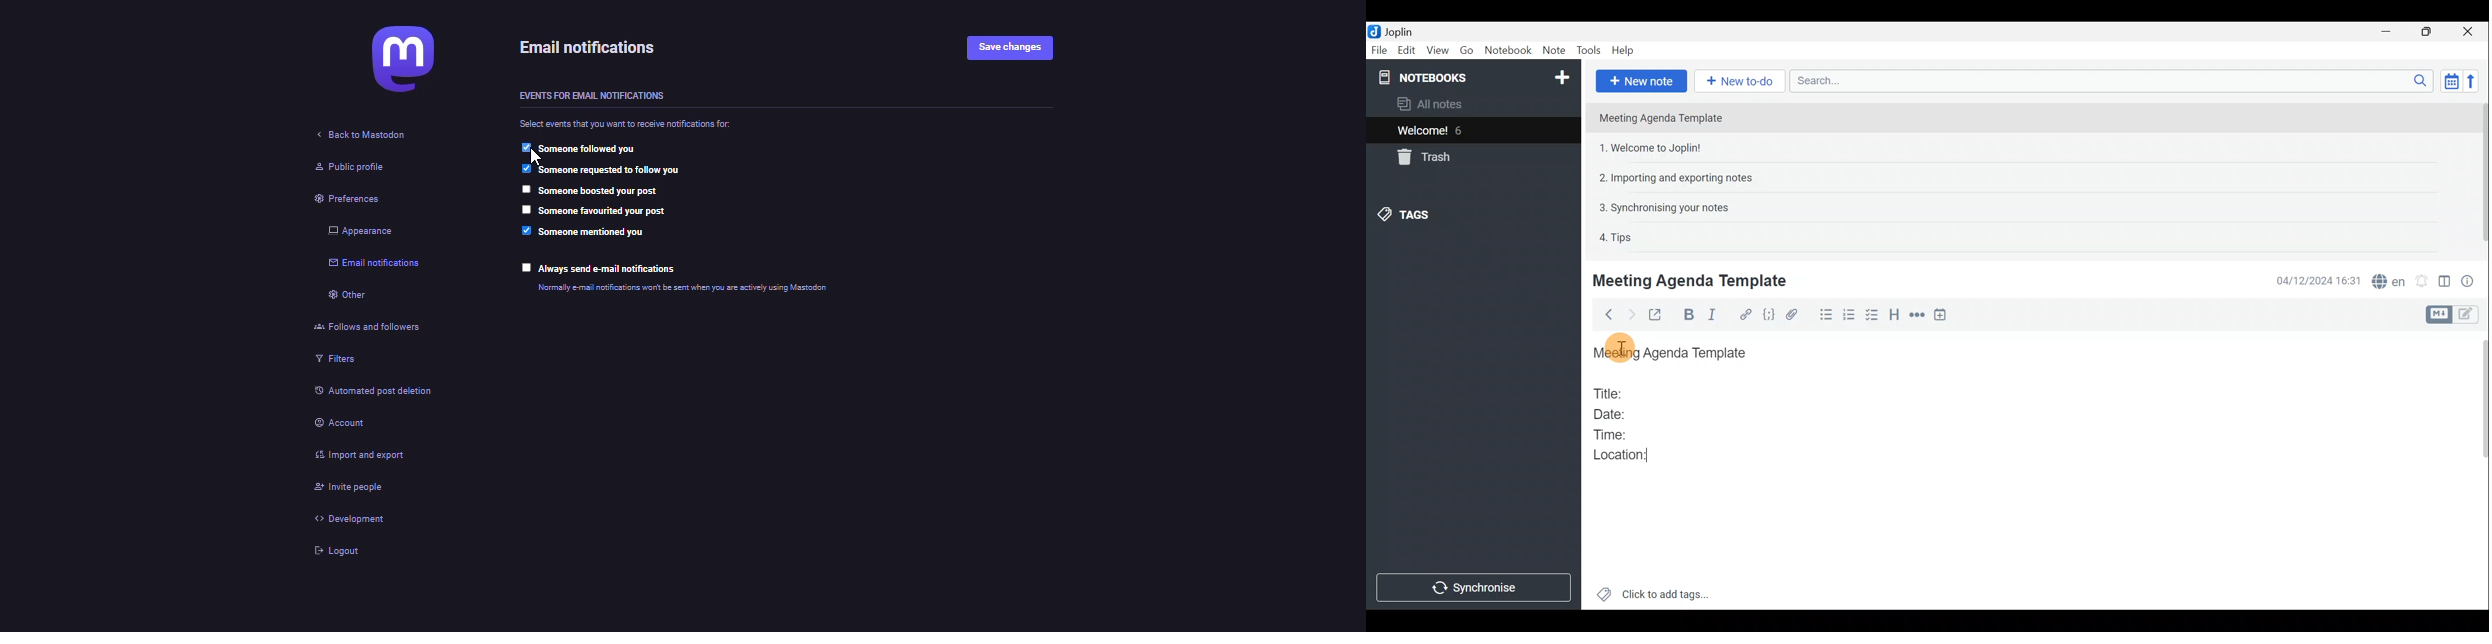 The width and height of the screenshot is (2492, 644). Describe the element at coordinates (525, 209) in the screenshot. I see `click to enable` at that location.